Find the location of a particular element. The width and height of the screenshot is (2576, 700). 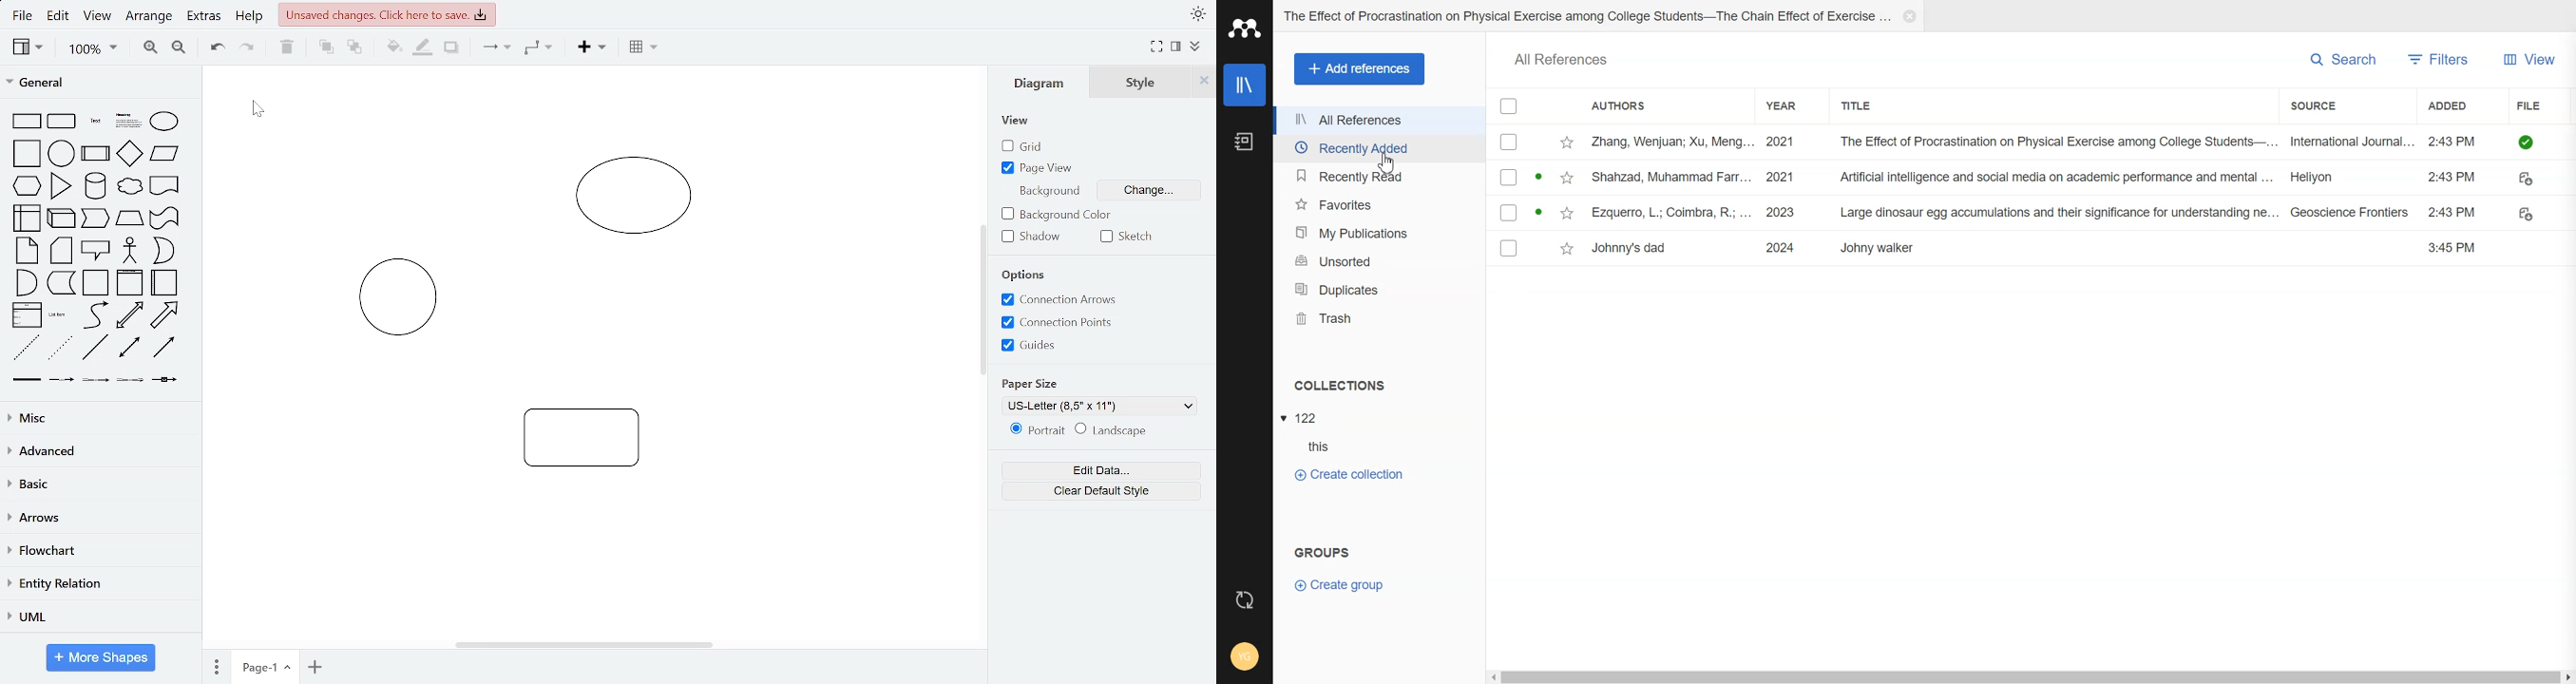

papersize is located at coordinates (1028, 384).